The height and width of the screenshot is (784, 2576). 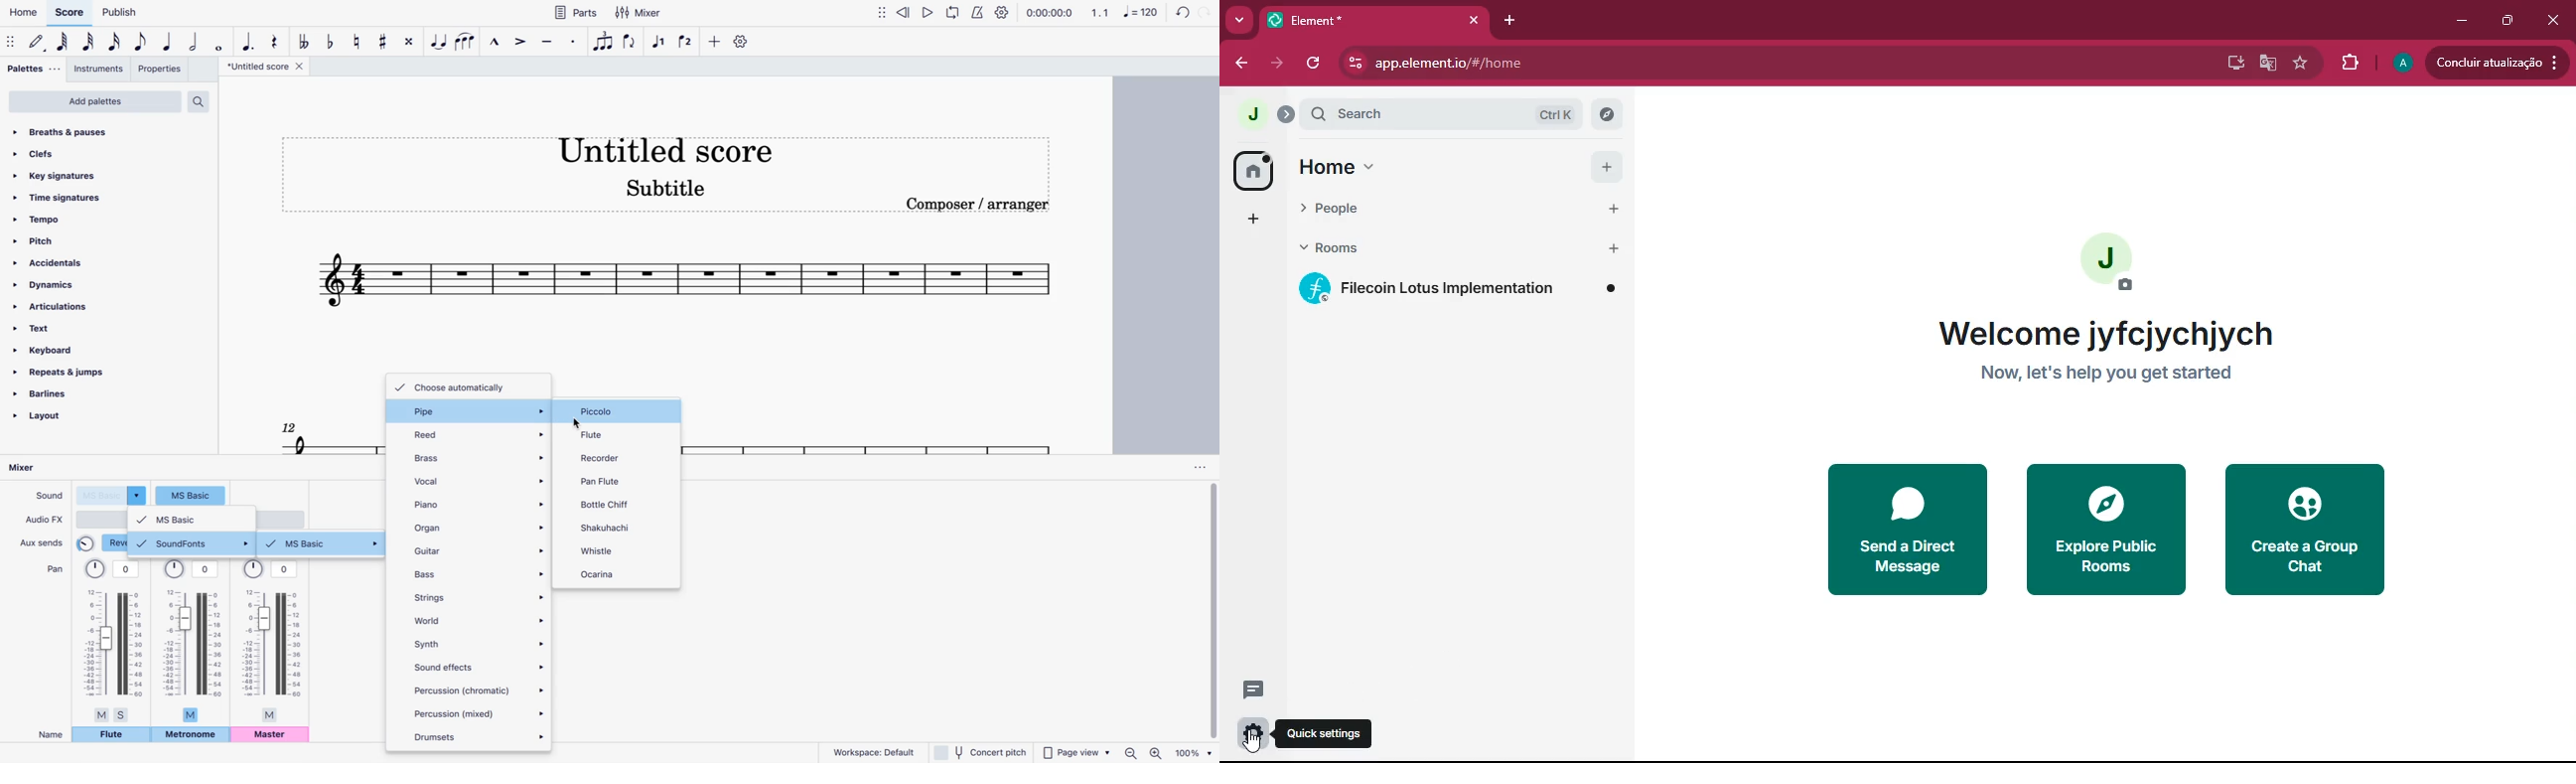 What do you see at coordinates (1615, 248) in the screenshot?
I see `add room` at bounding box center [1615, 248].